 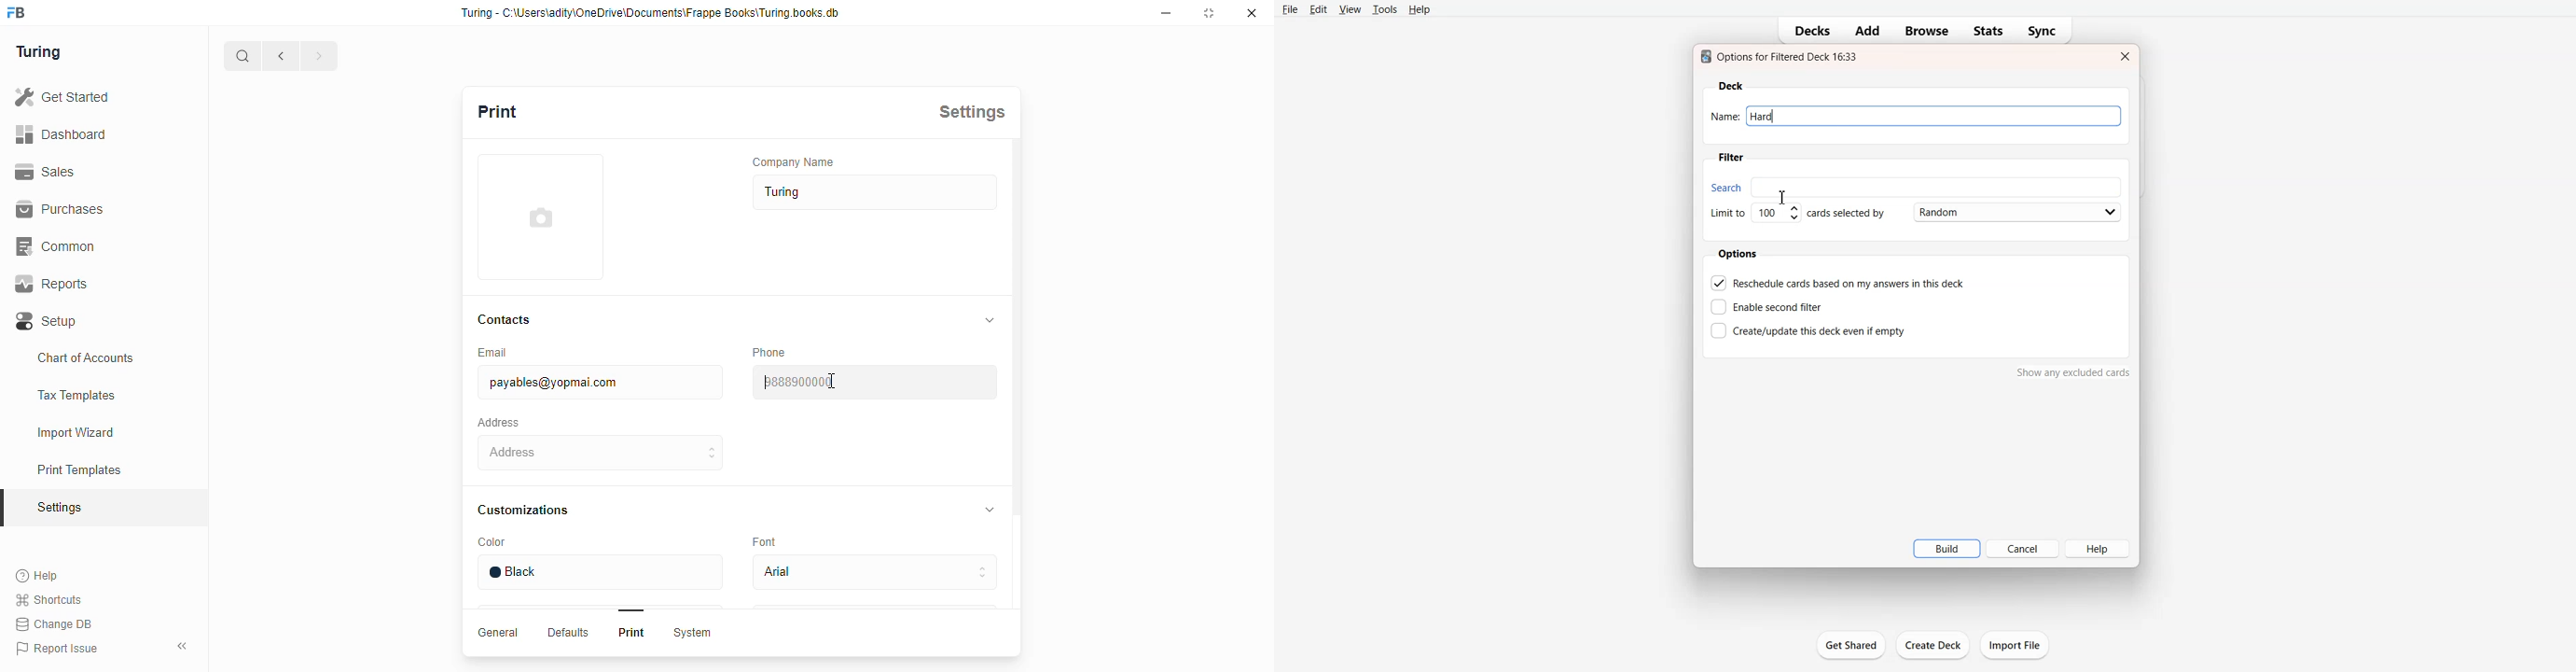 What do you see at coordinates (2074, 375) in the screenshot?
I see `show any excluded cards` at bounding box center [2074, 375].